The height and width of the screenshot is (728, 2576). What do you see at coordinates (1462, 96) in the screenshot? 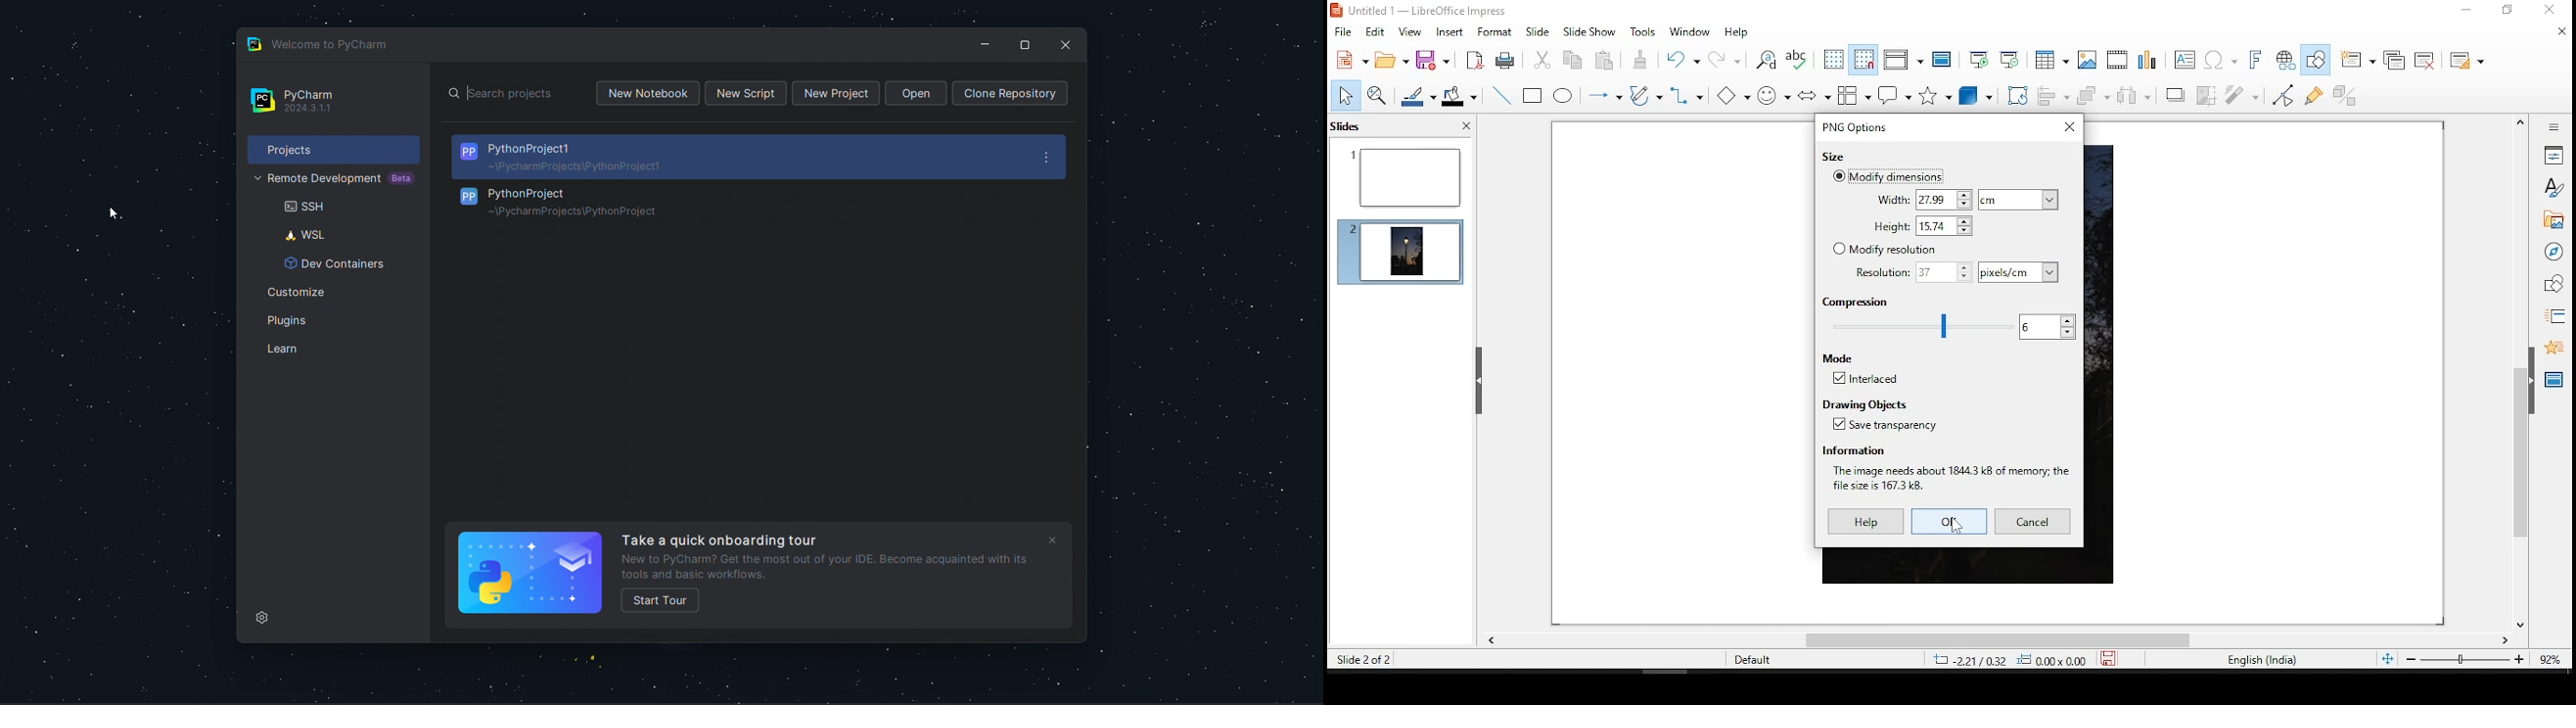
I see `fill color` at bounding box center [1462, 96].